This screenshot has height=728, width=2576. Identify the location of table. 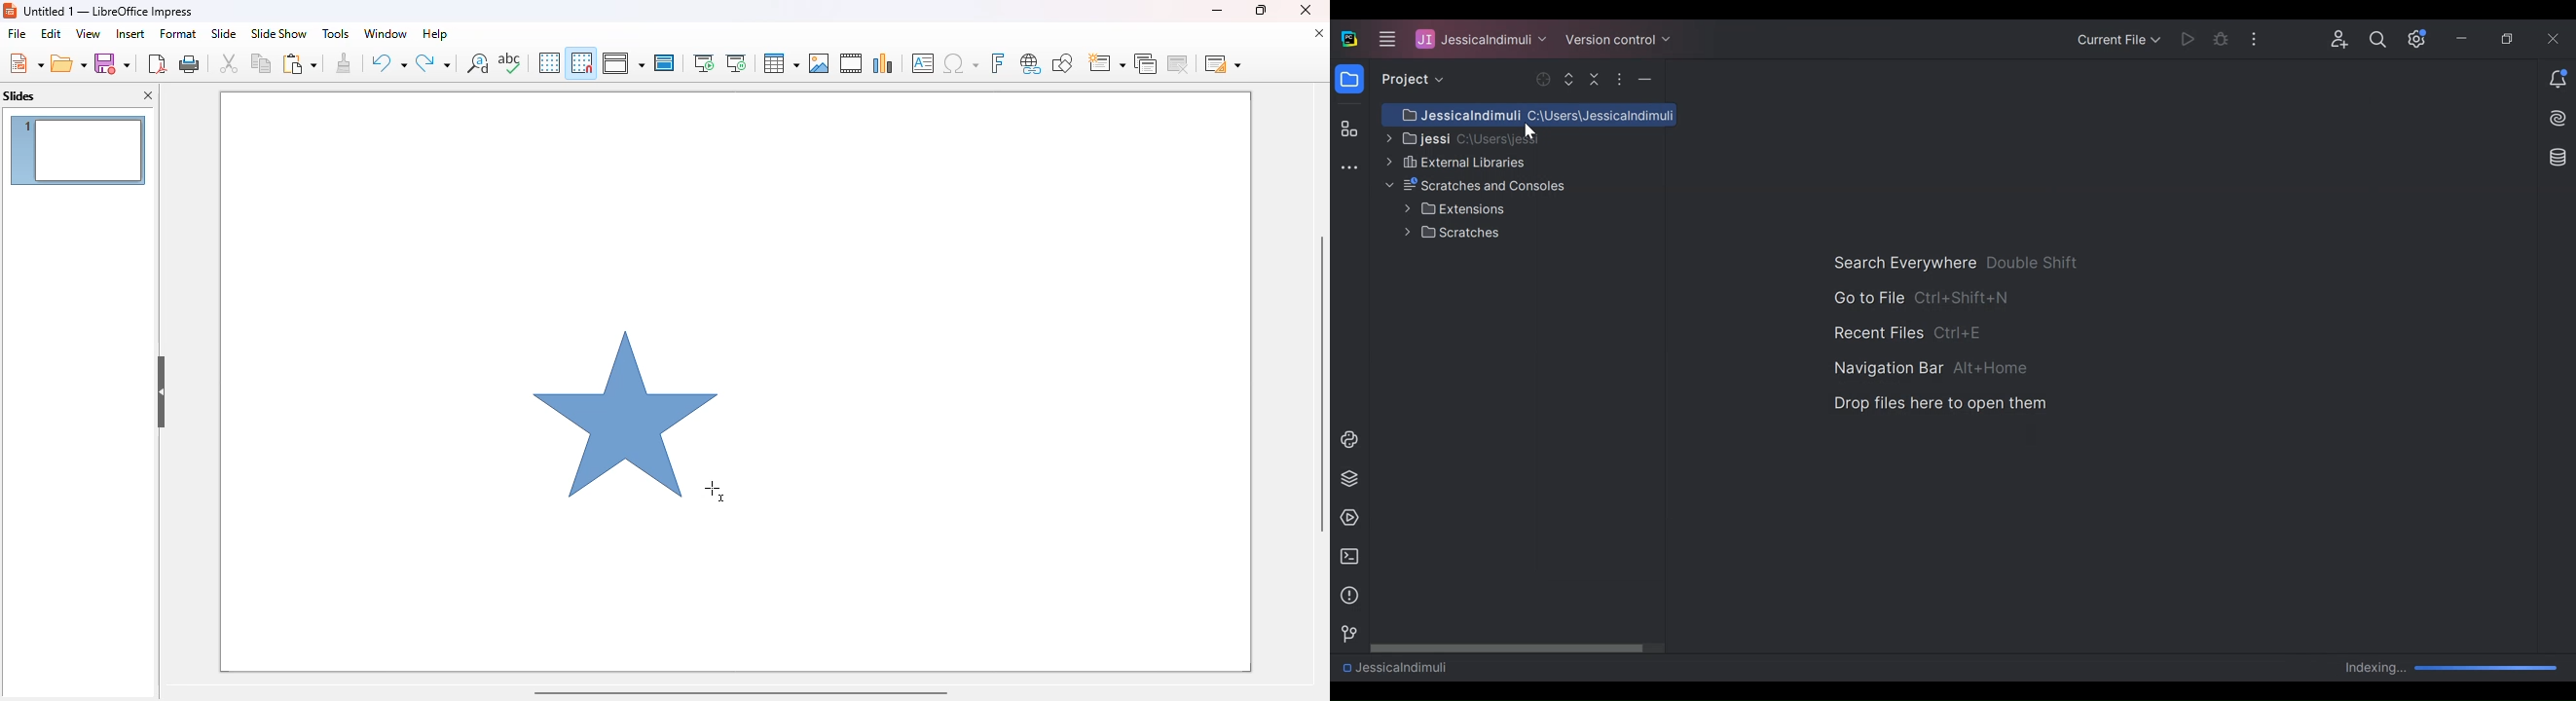
(780, 63).